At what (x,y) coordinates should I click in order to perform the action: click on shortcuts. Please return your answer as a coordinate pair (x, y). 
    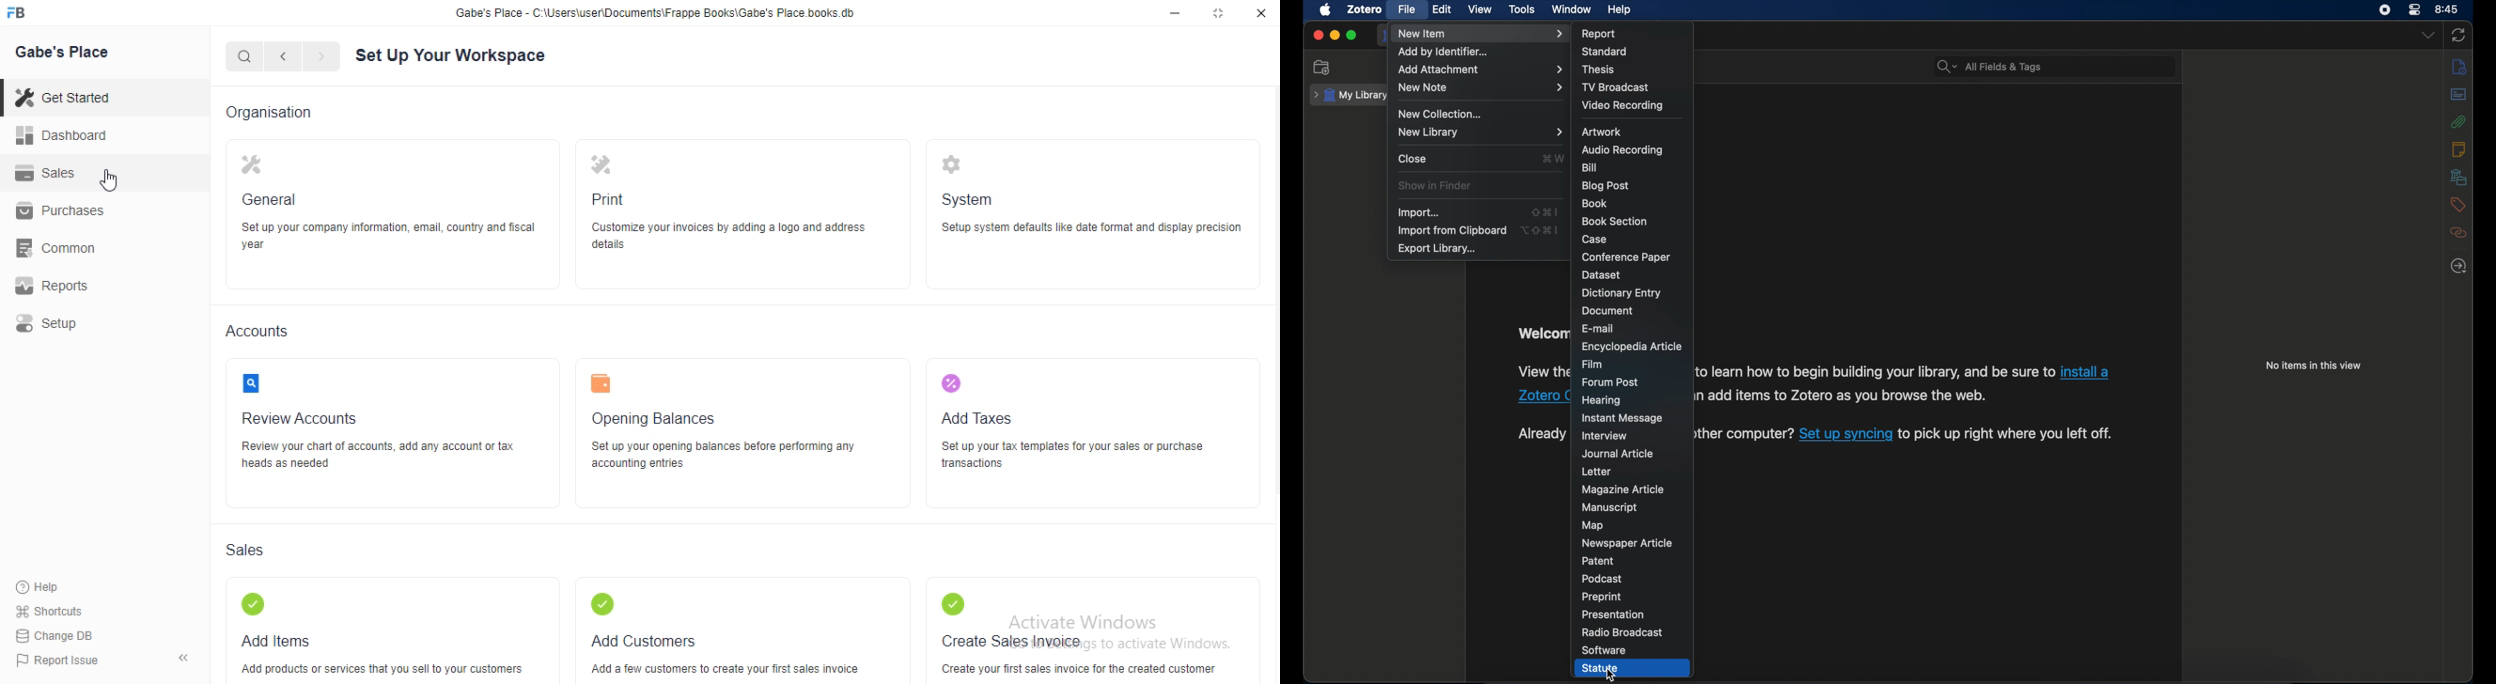
    Looking at the image, I should click on (50, 611).